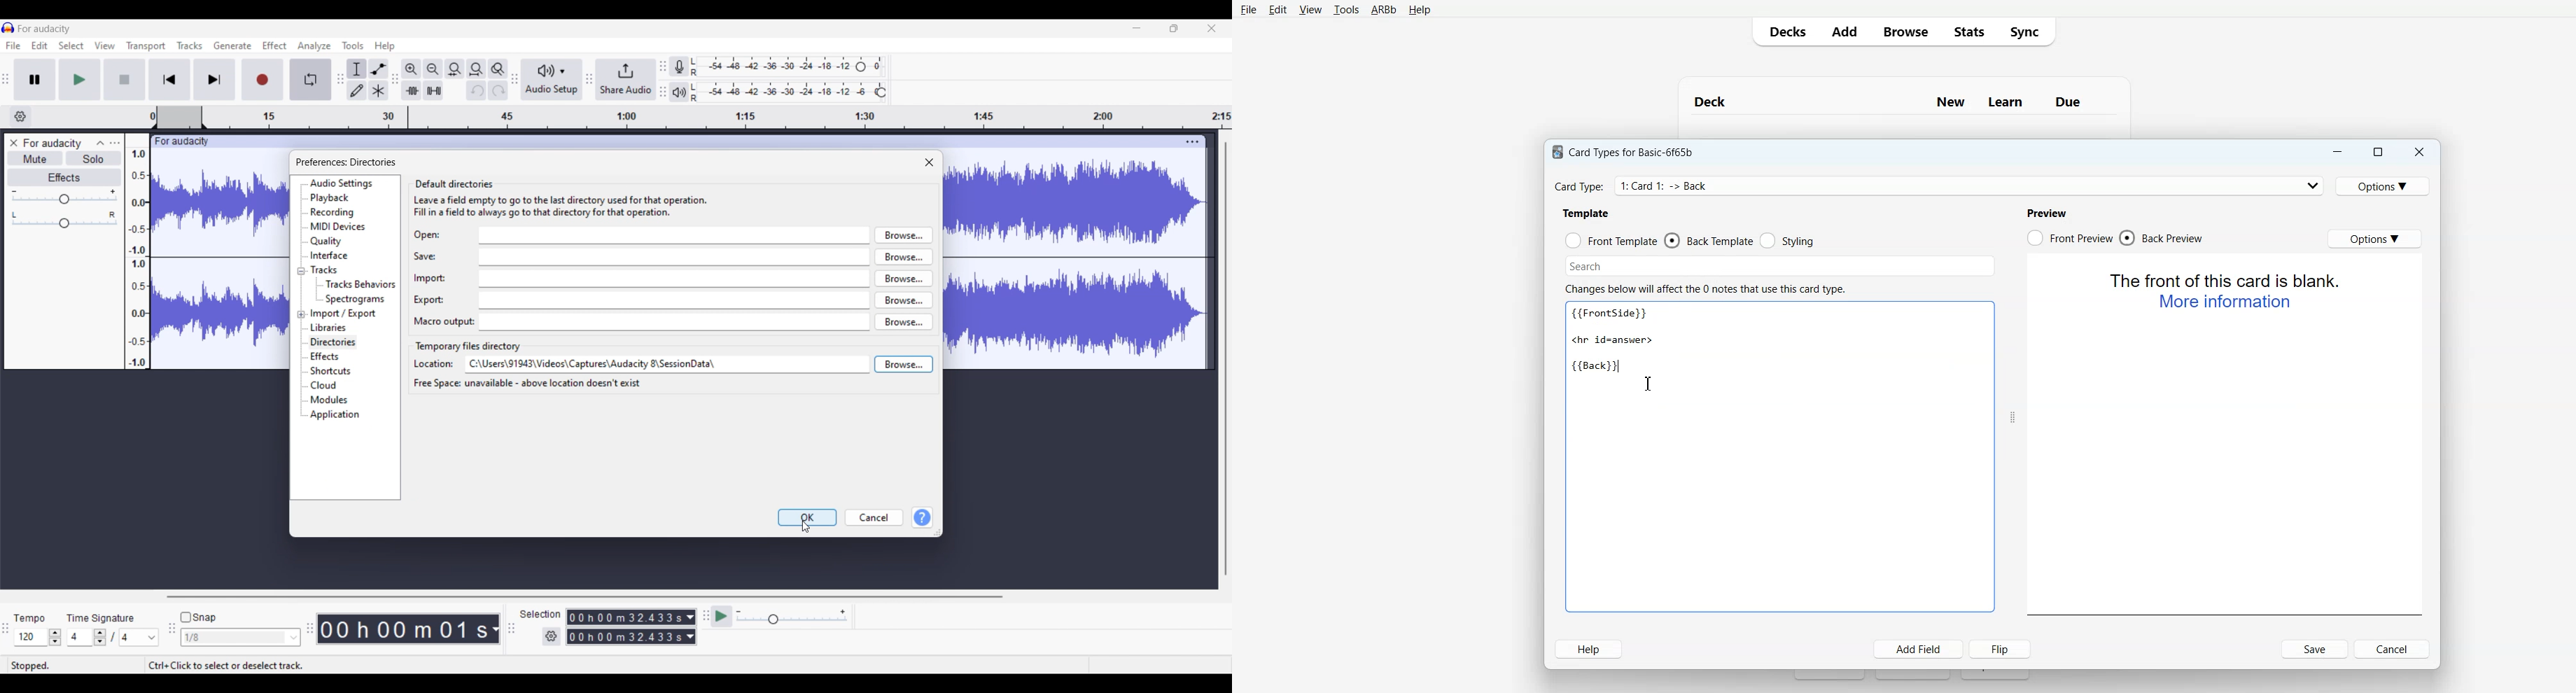  I want to click on Add Field, so click(1919, 649).